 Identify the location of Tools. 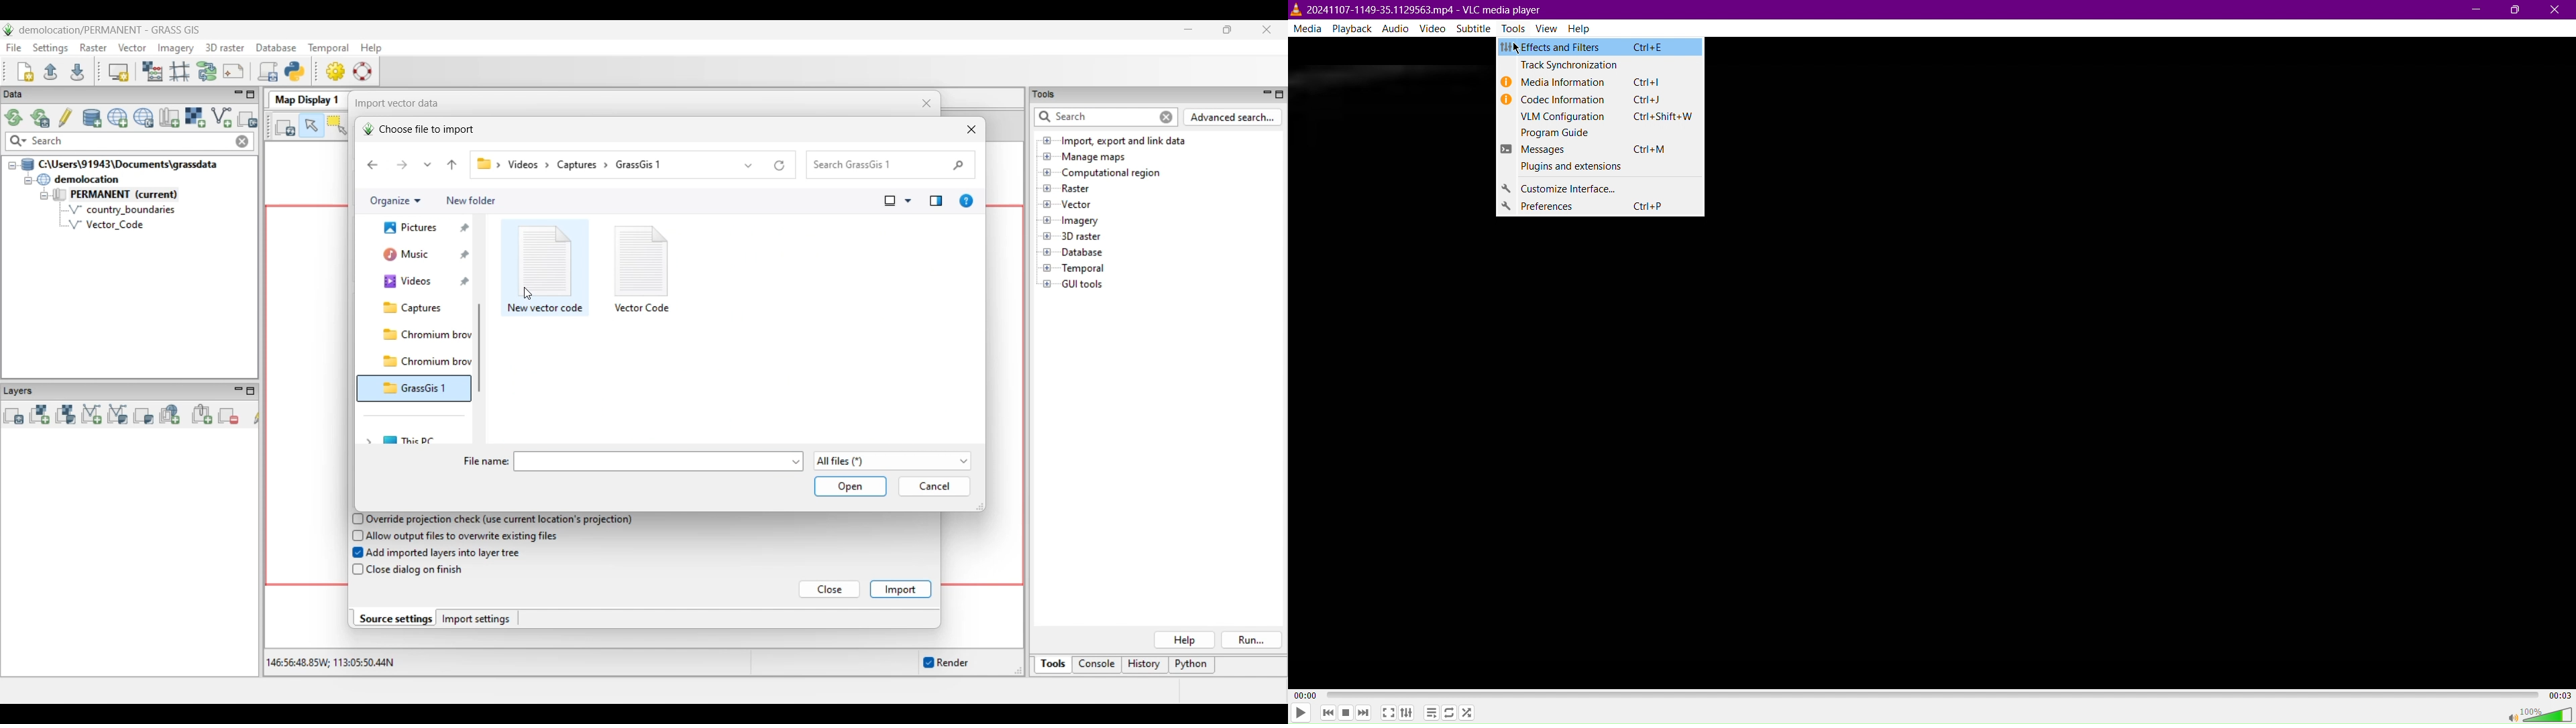
(1515, 29).